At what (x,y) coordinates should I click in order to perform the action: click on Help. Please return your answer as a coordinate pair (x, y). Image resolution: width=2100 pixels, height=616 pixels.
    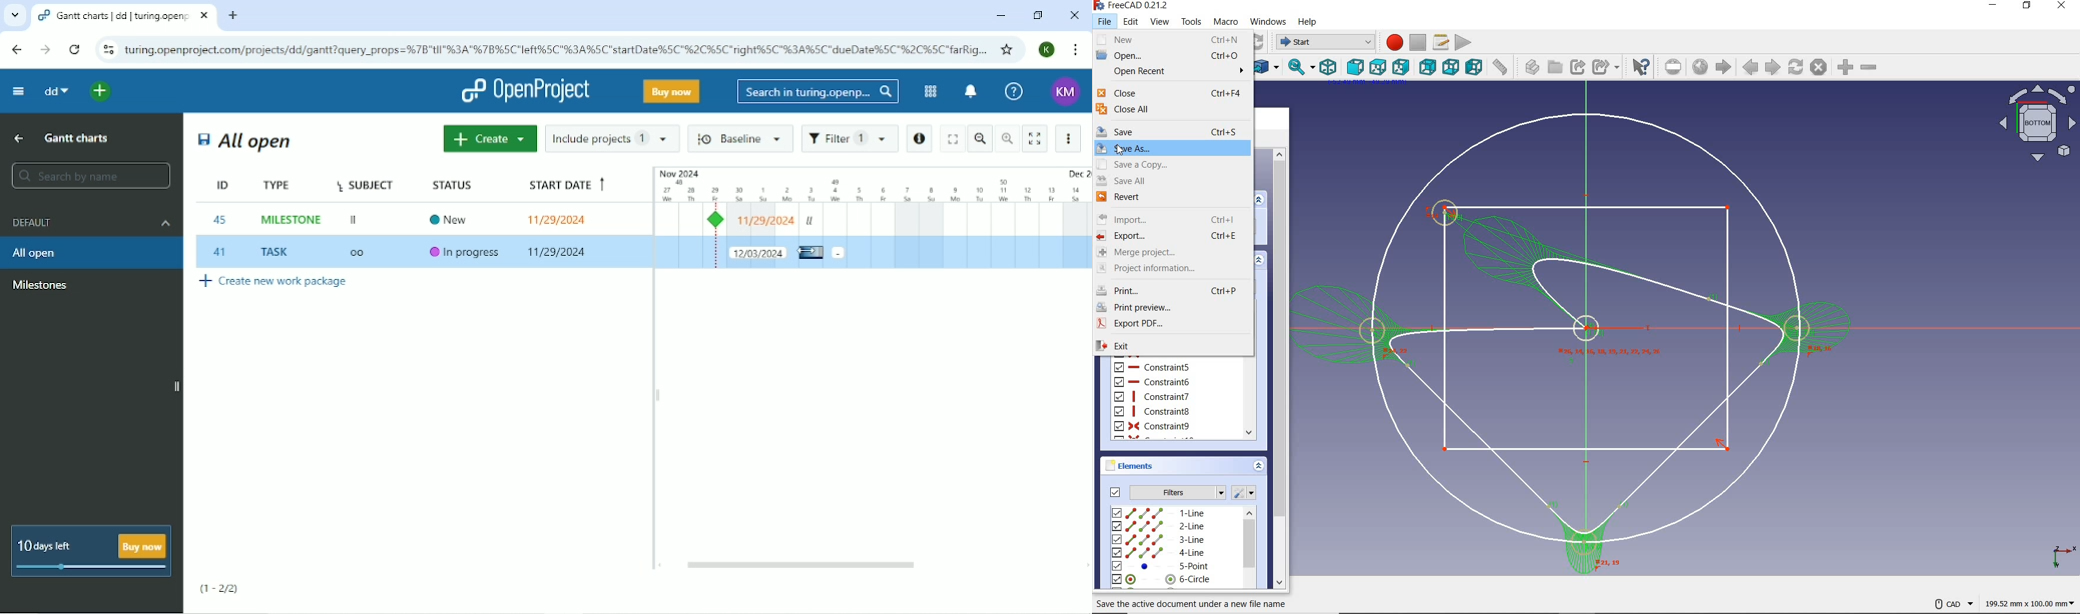
    Looking at the image, I should click on (1012, 90).